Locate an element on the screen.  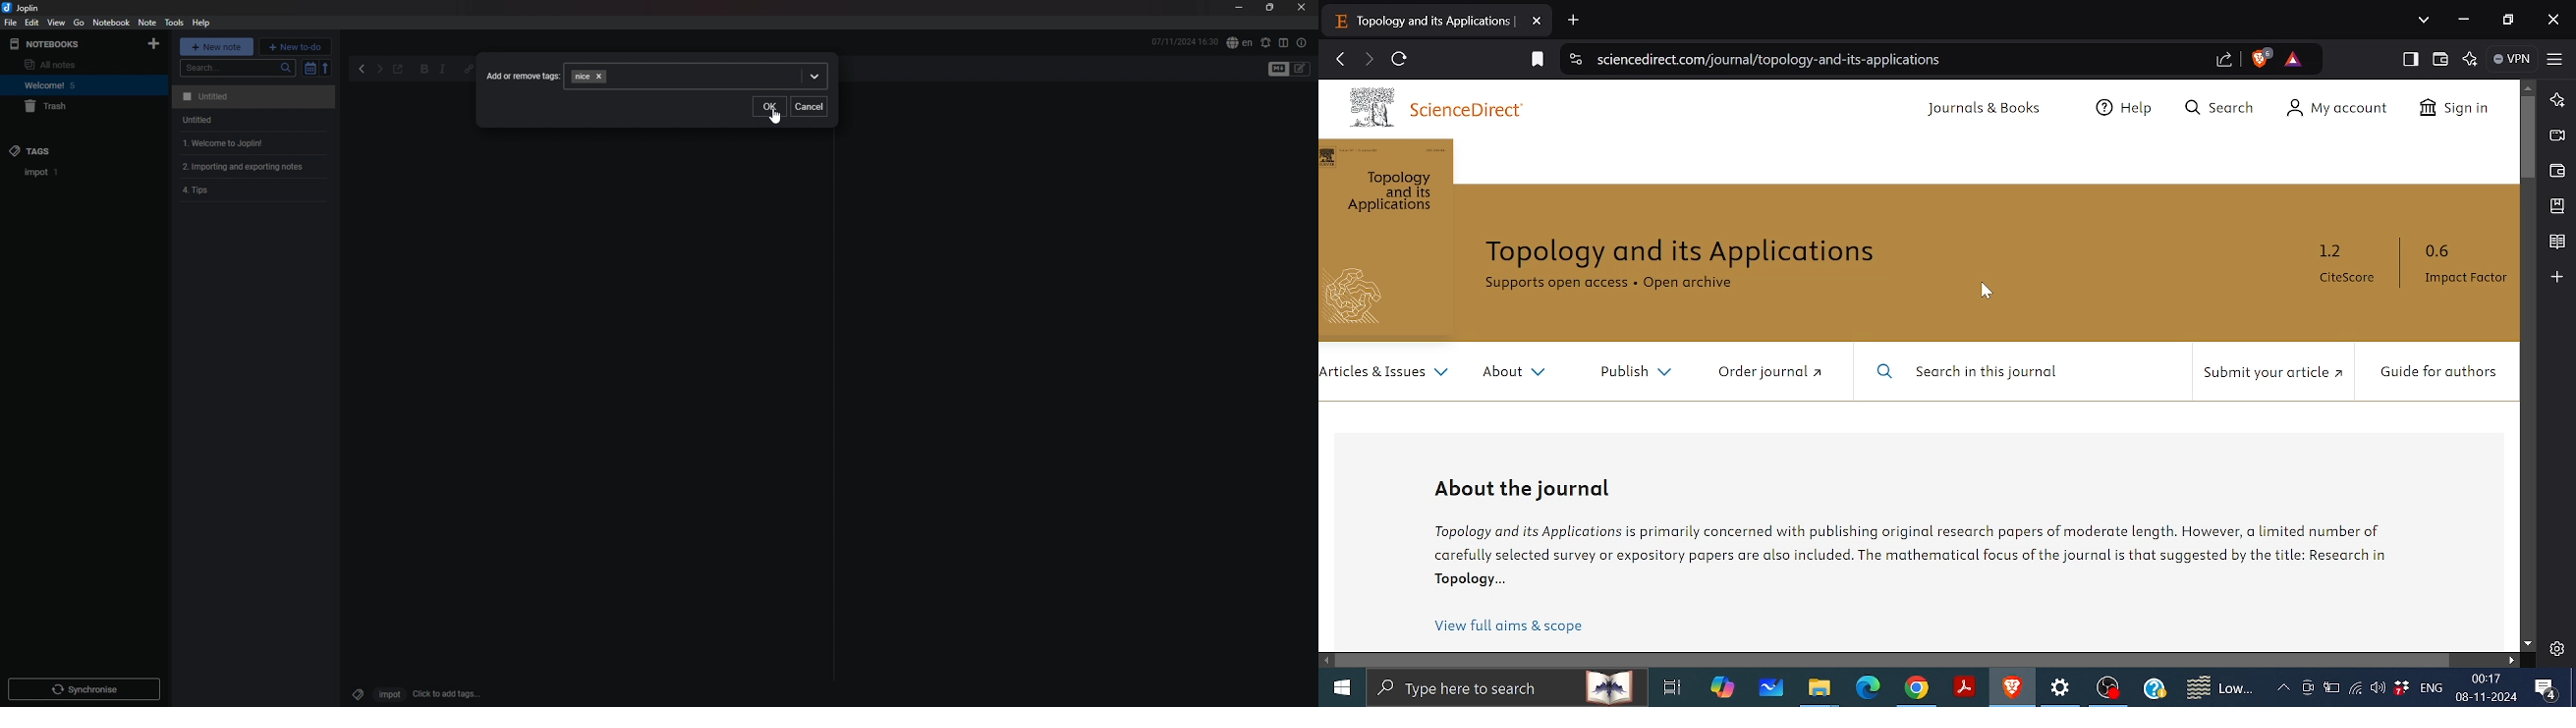
Weather notifications is located at coordinates (2216, 688).